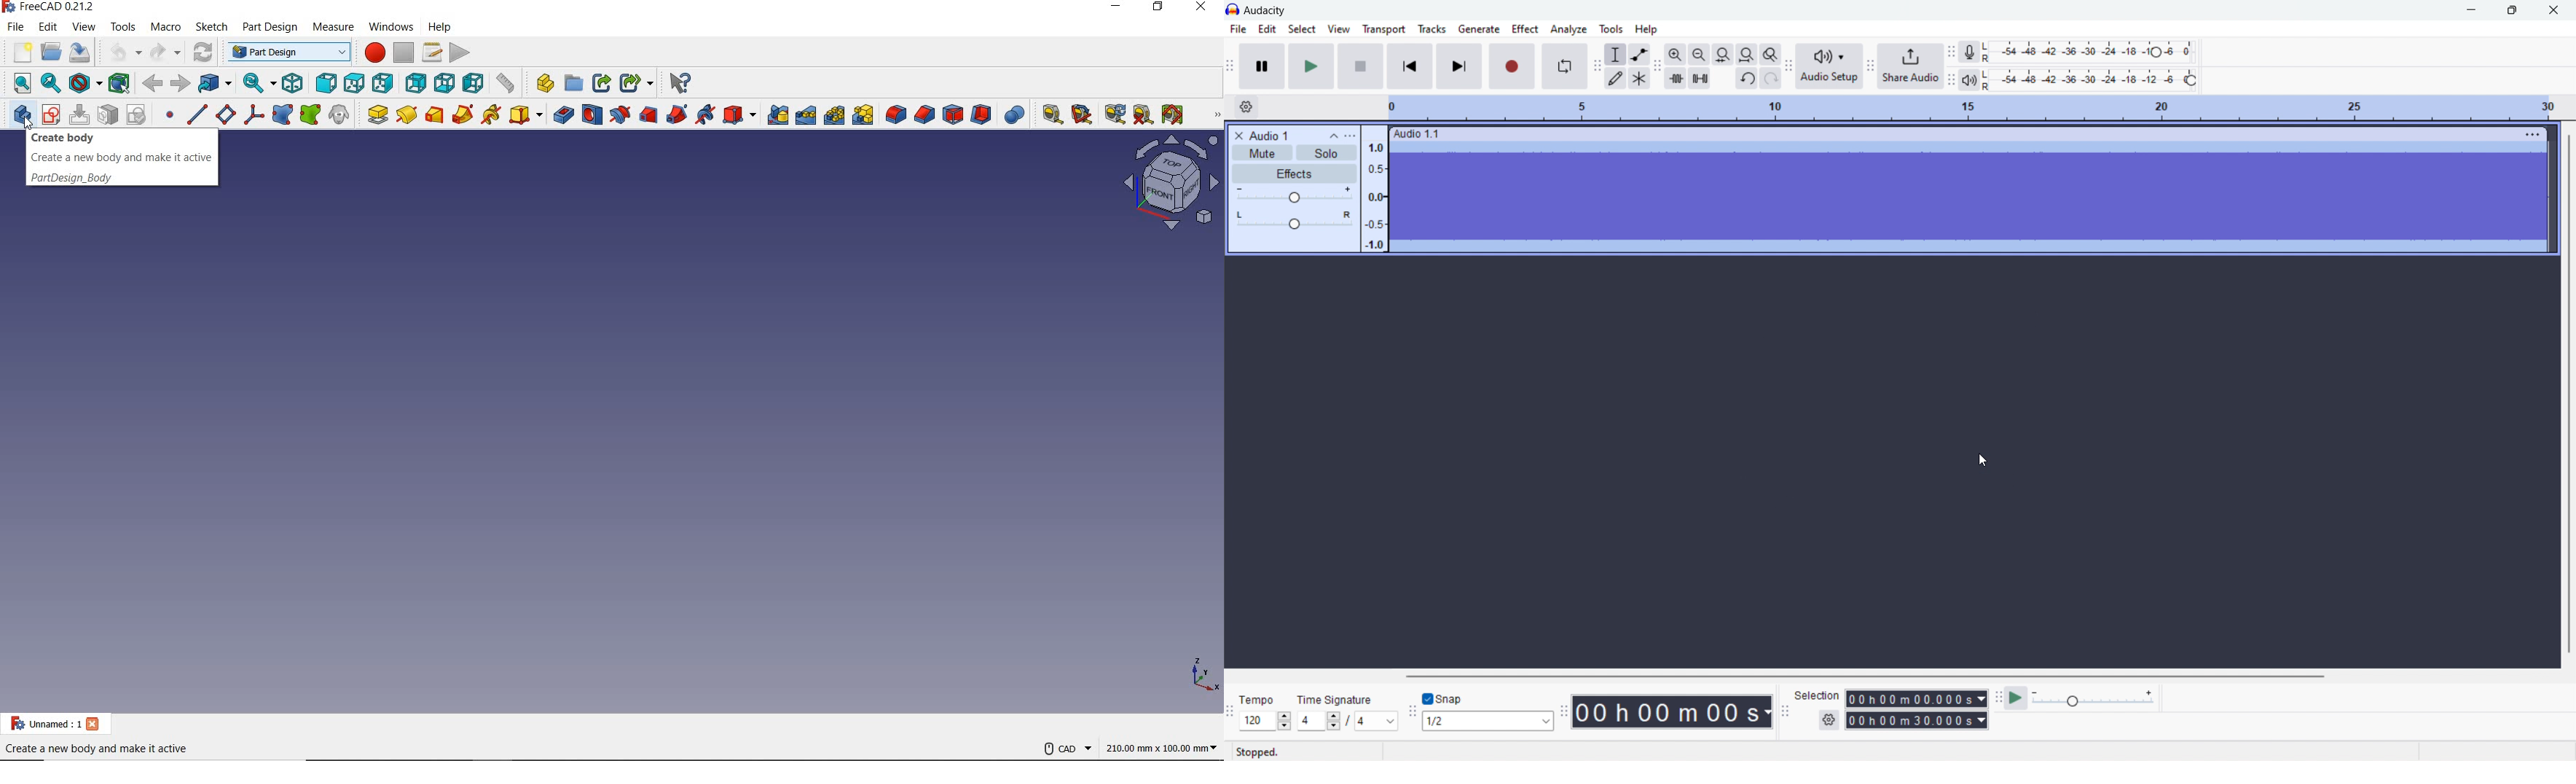 This screenshot has height=784, width=2576. I want to click on Share options, so click(635, 83).